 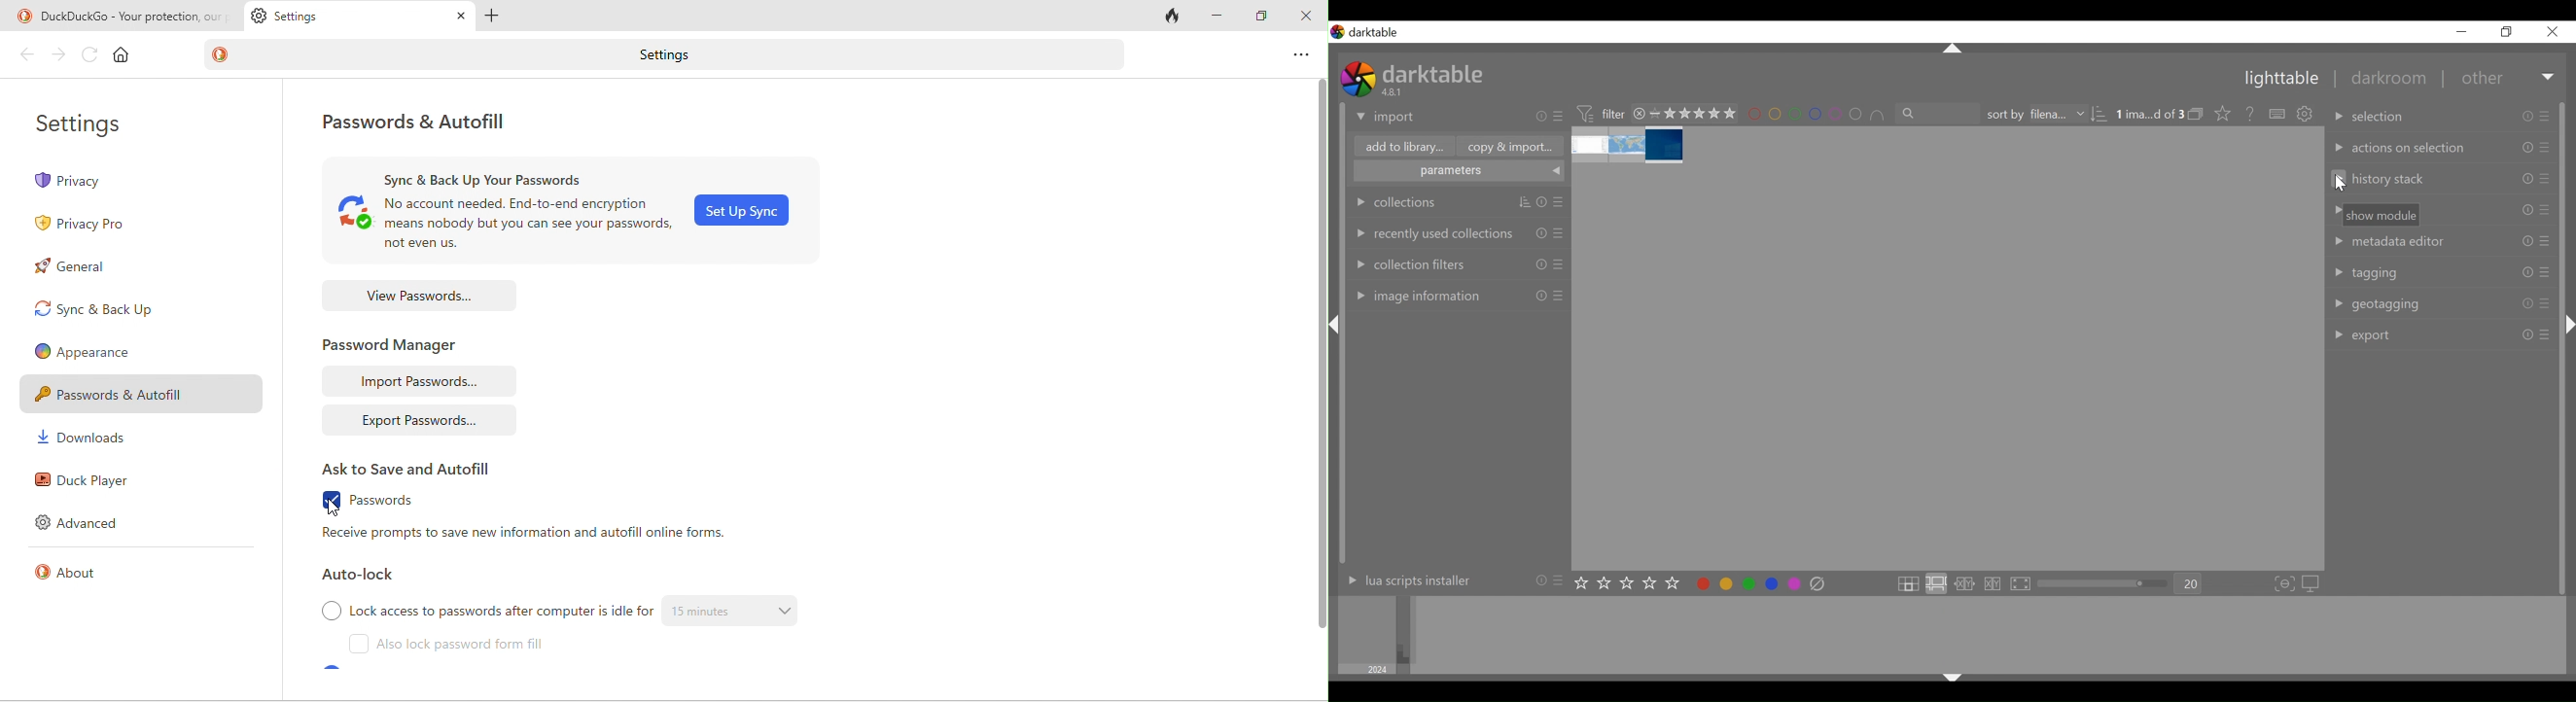 What do you see at coordinates (2571, 325) in the screenshot?
I see `Collapse ` at bounding box center [2571, 325].